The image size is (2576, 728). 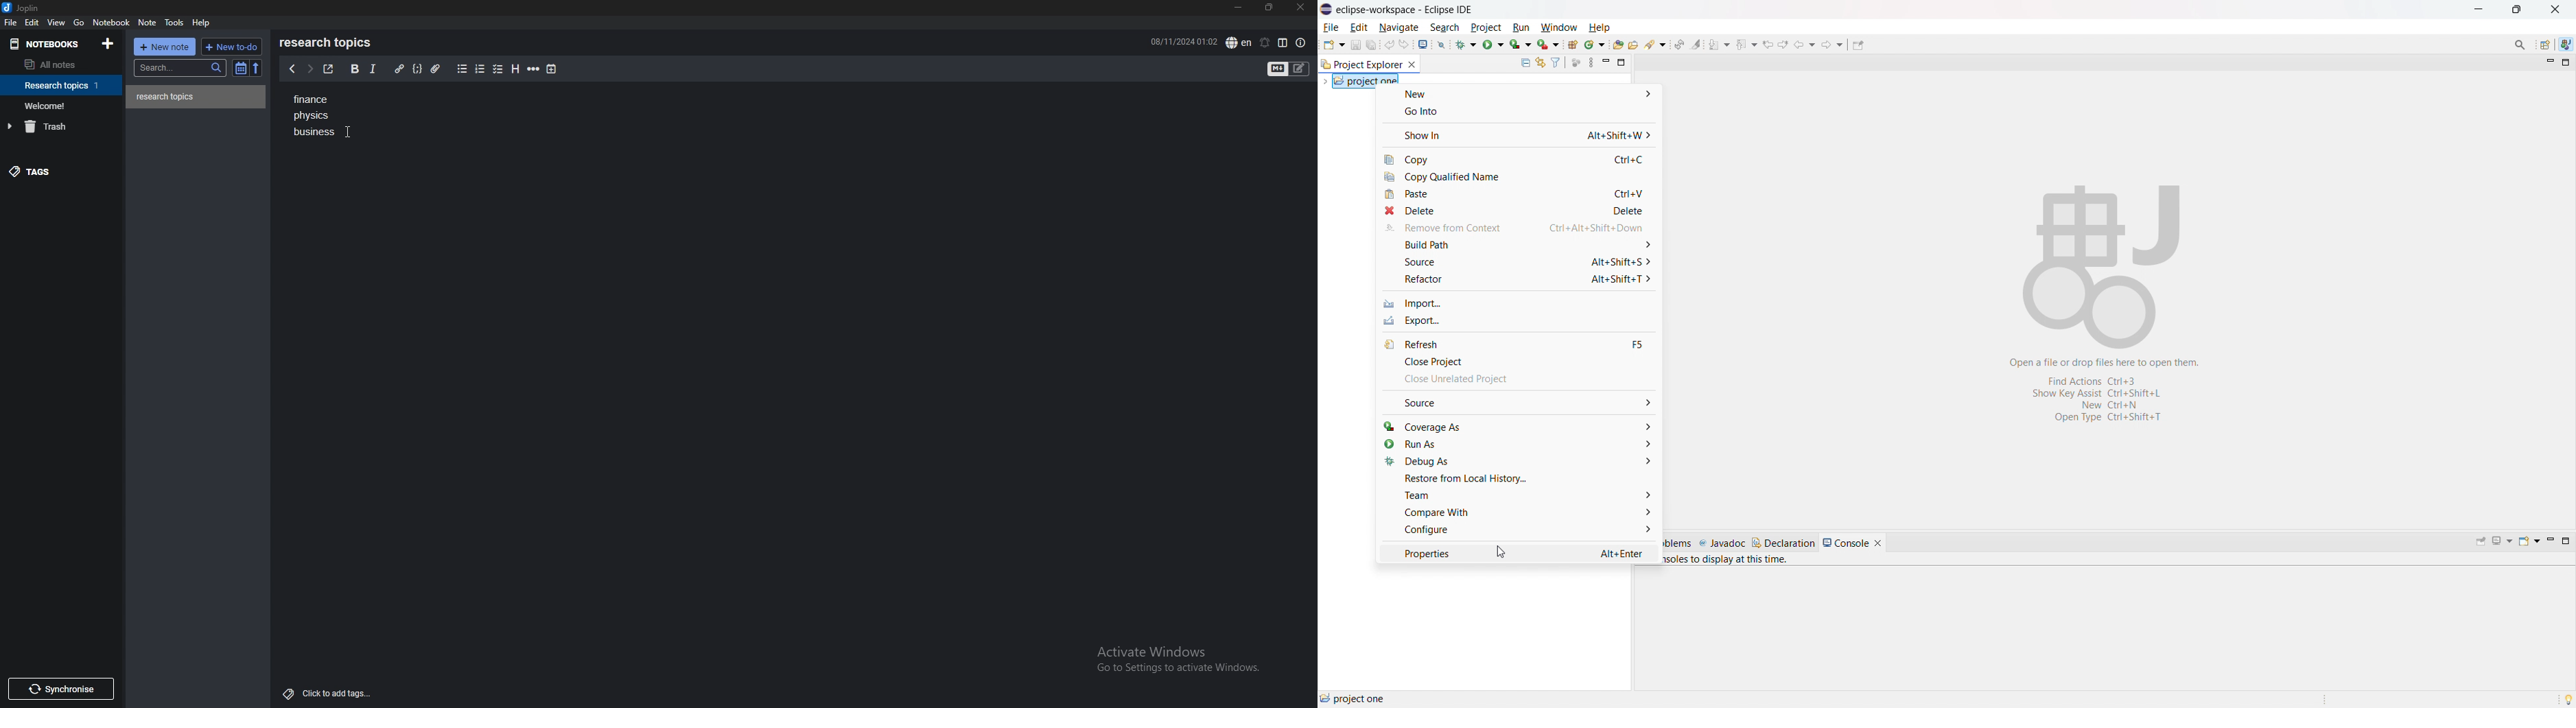 I want to click on edit, so click(x=32, y=22).